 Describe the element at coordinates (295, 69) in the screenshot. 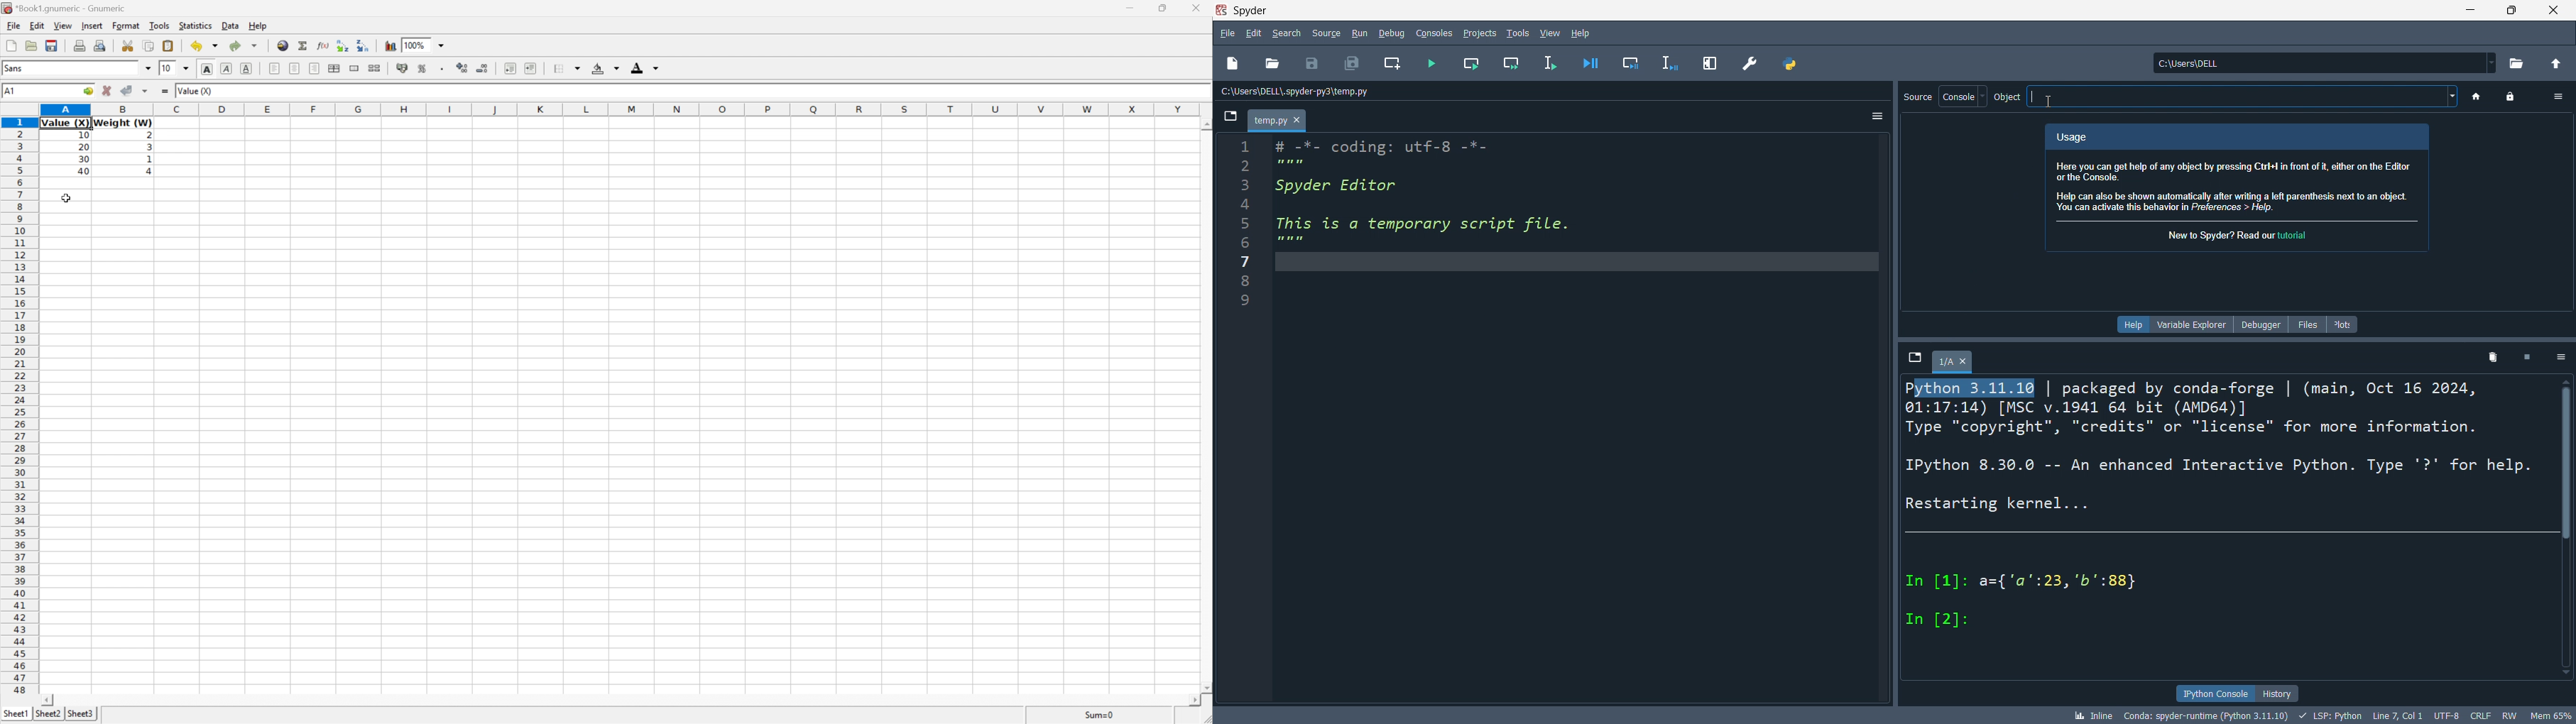

I see `Center horizontally` at that location.